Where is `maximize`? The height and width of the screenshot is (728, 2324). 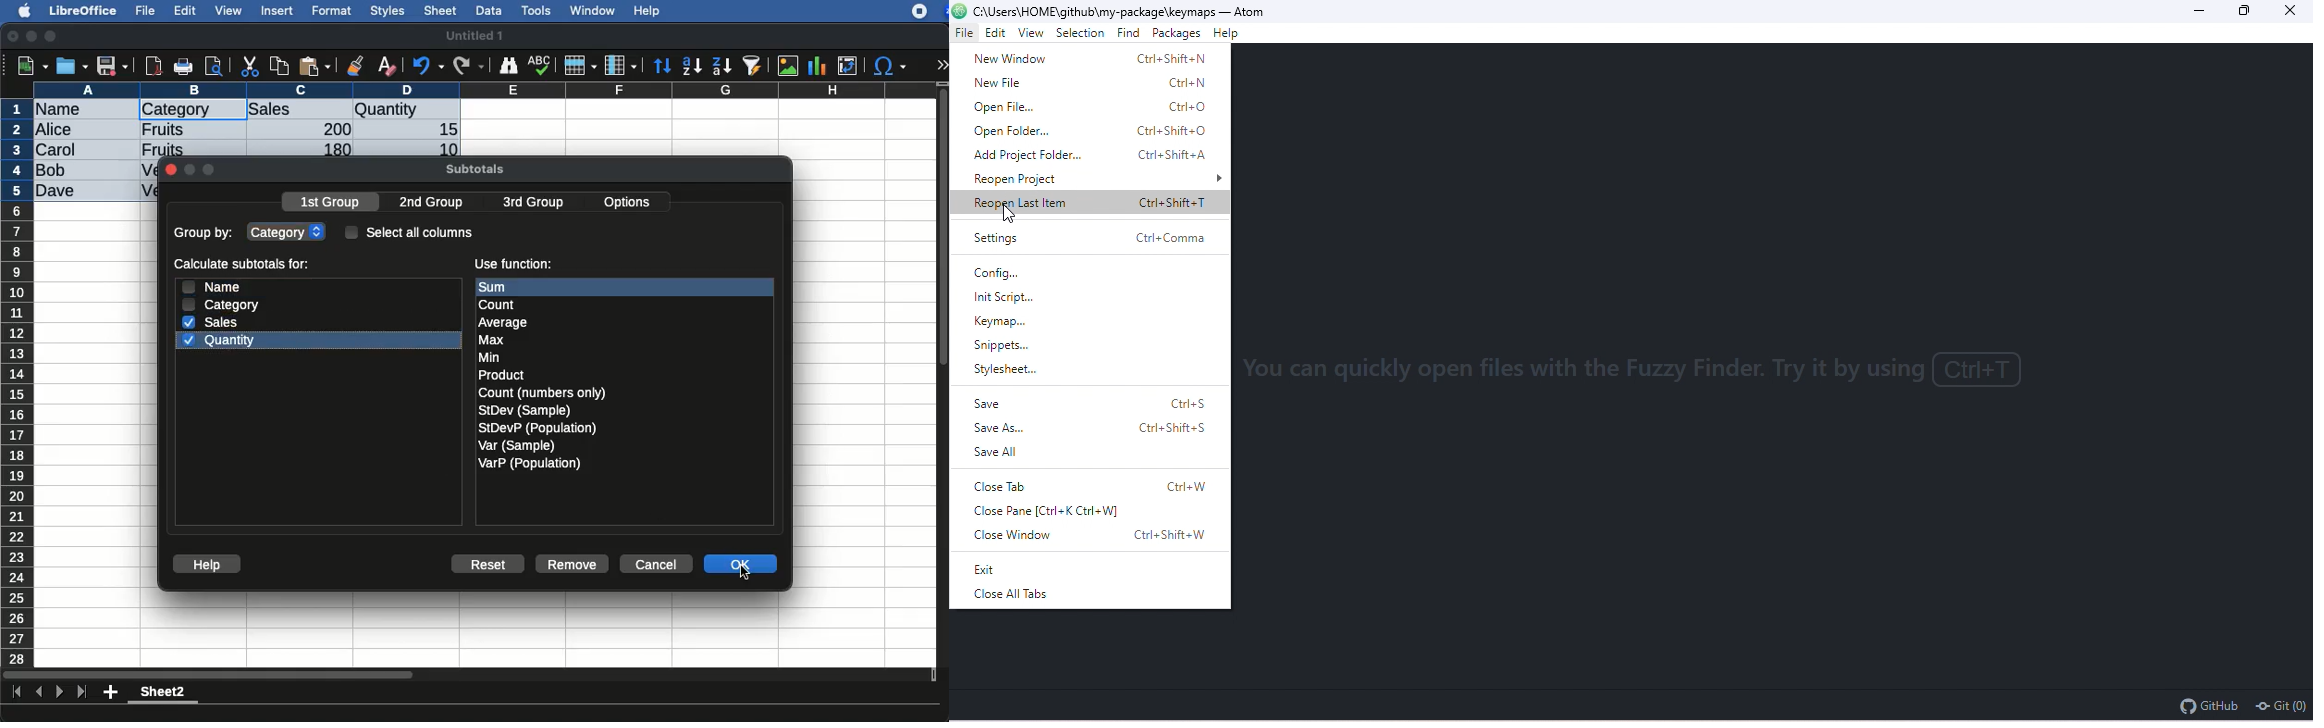
maximize is located at coordinates (53, 37).